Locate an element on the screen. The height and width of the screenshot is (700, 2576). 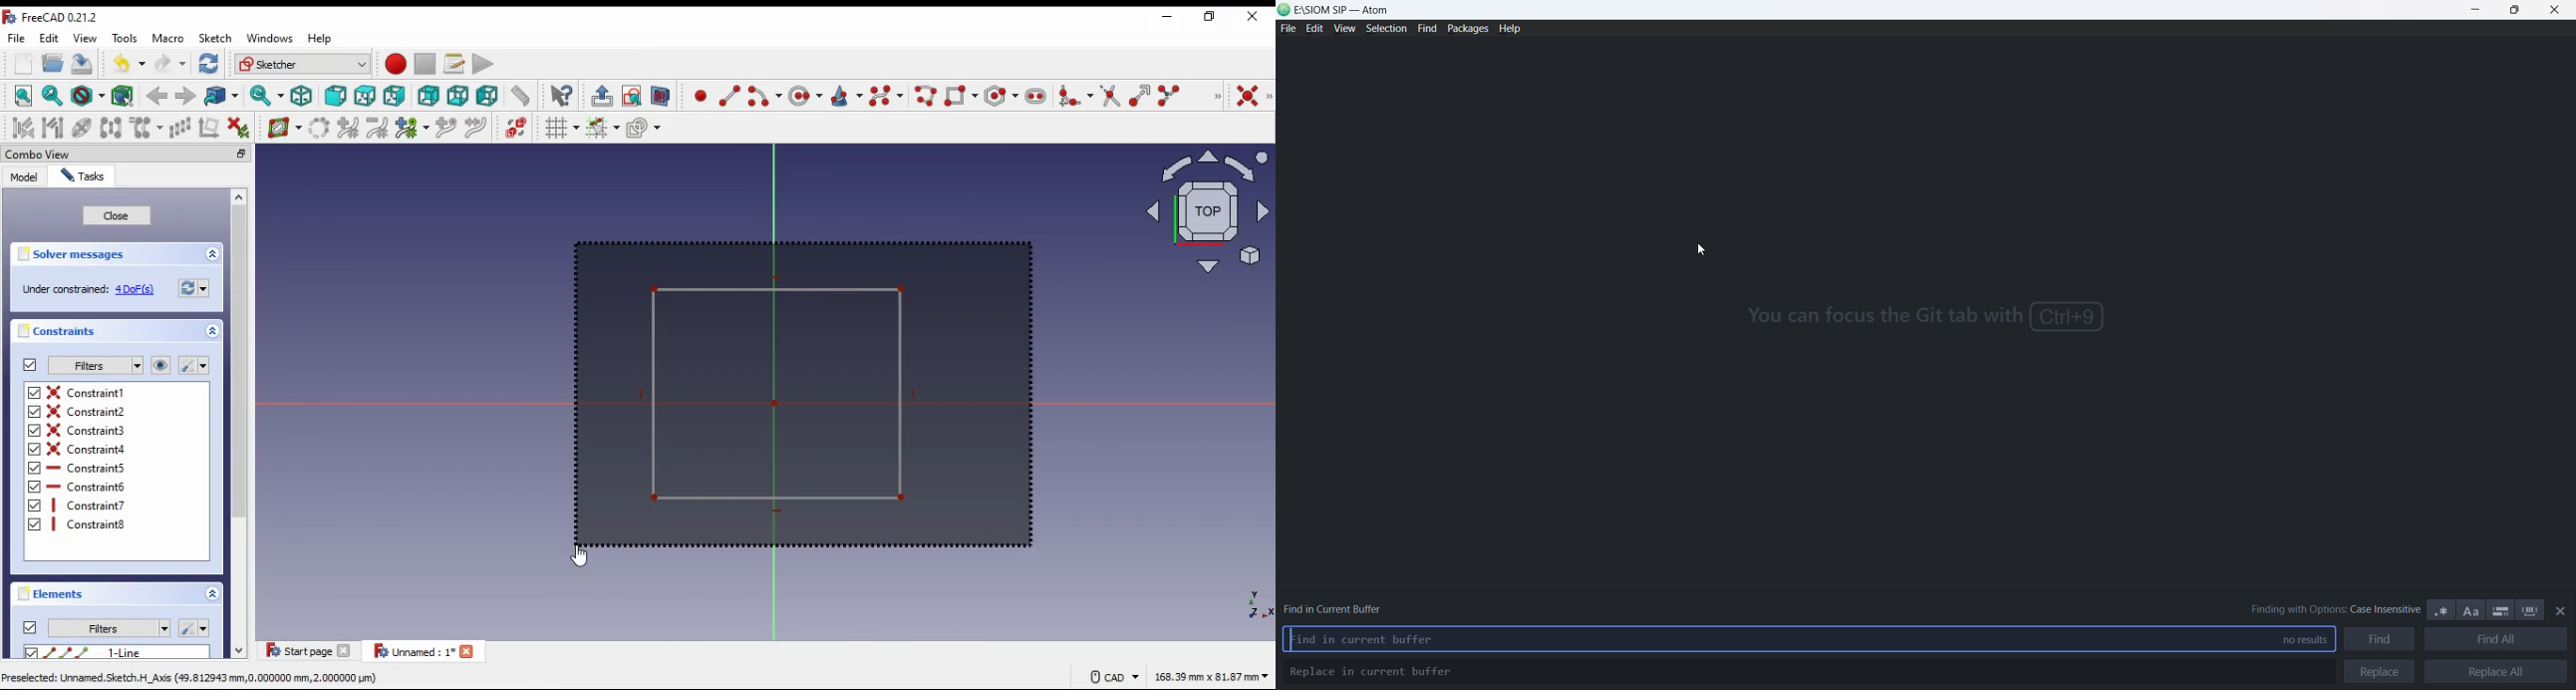
fit all is located at coordinates (24, 96).